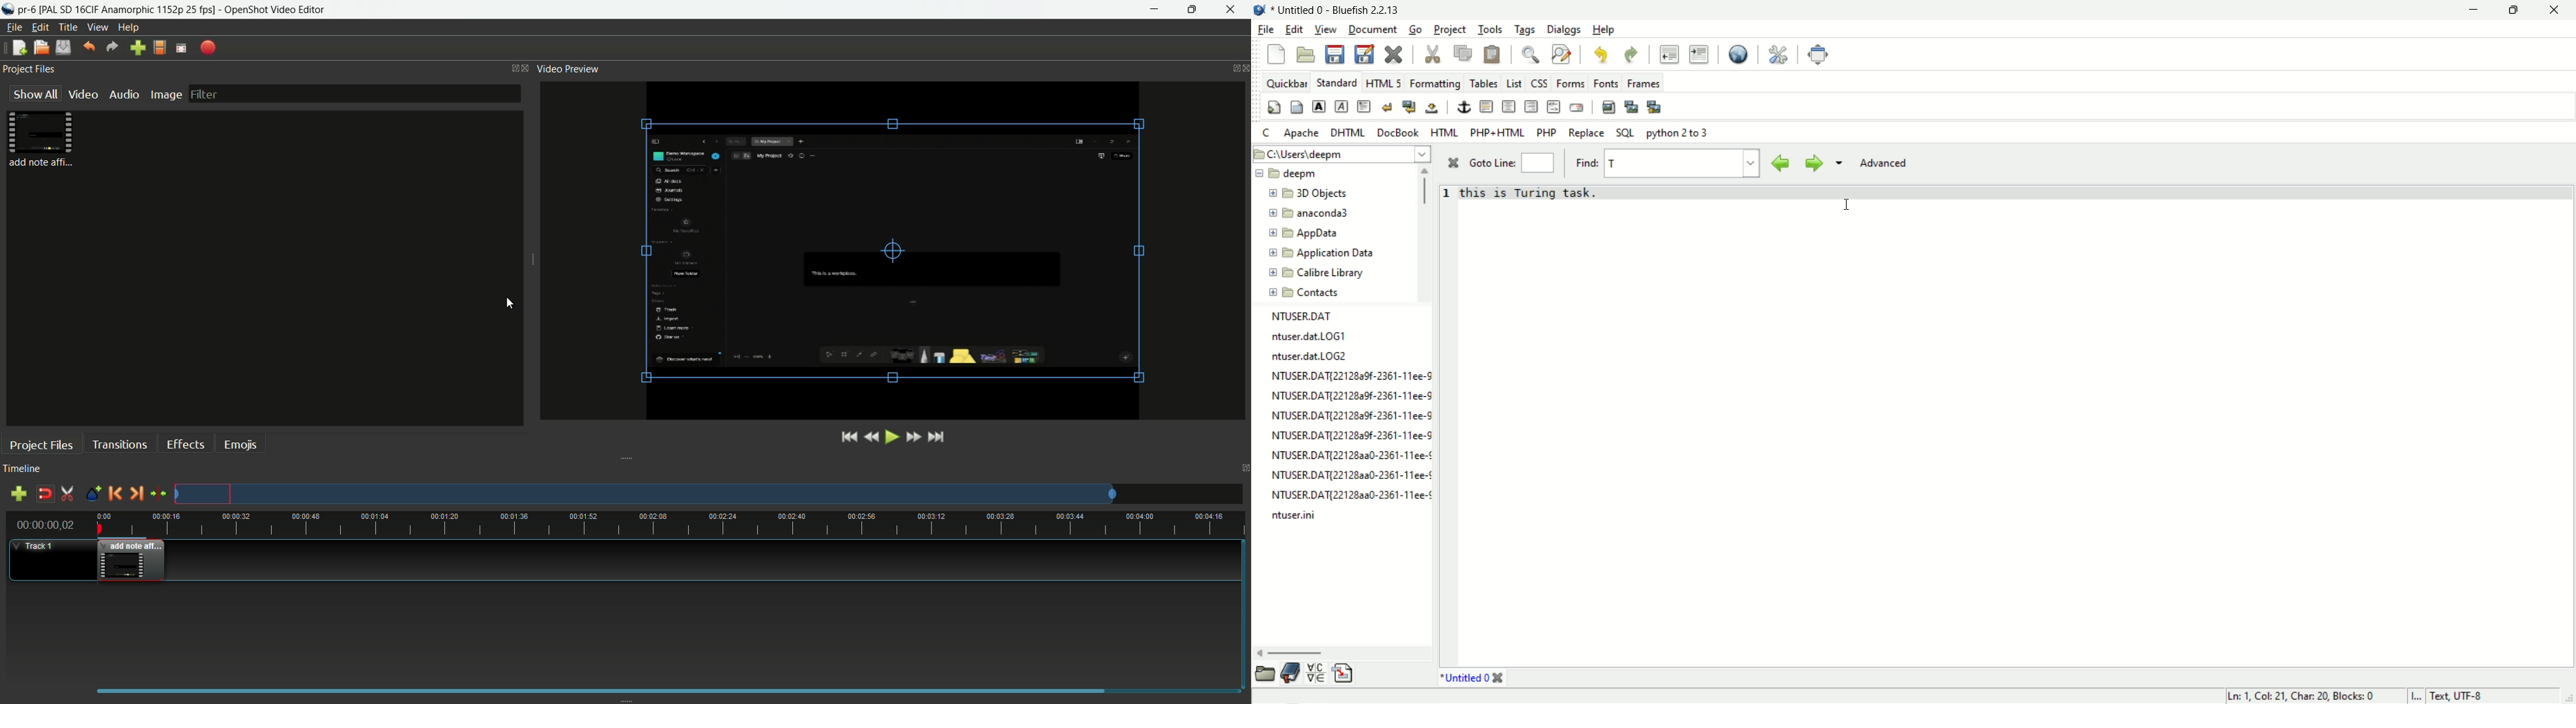  I want to click on formatting, so click(1437, 85).